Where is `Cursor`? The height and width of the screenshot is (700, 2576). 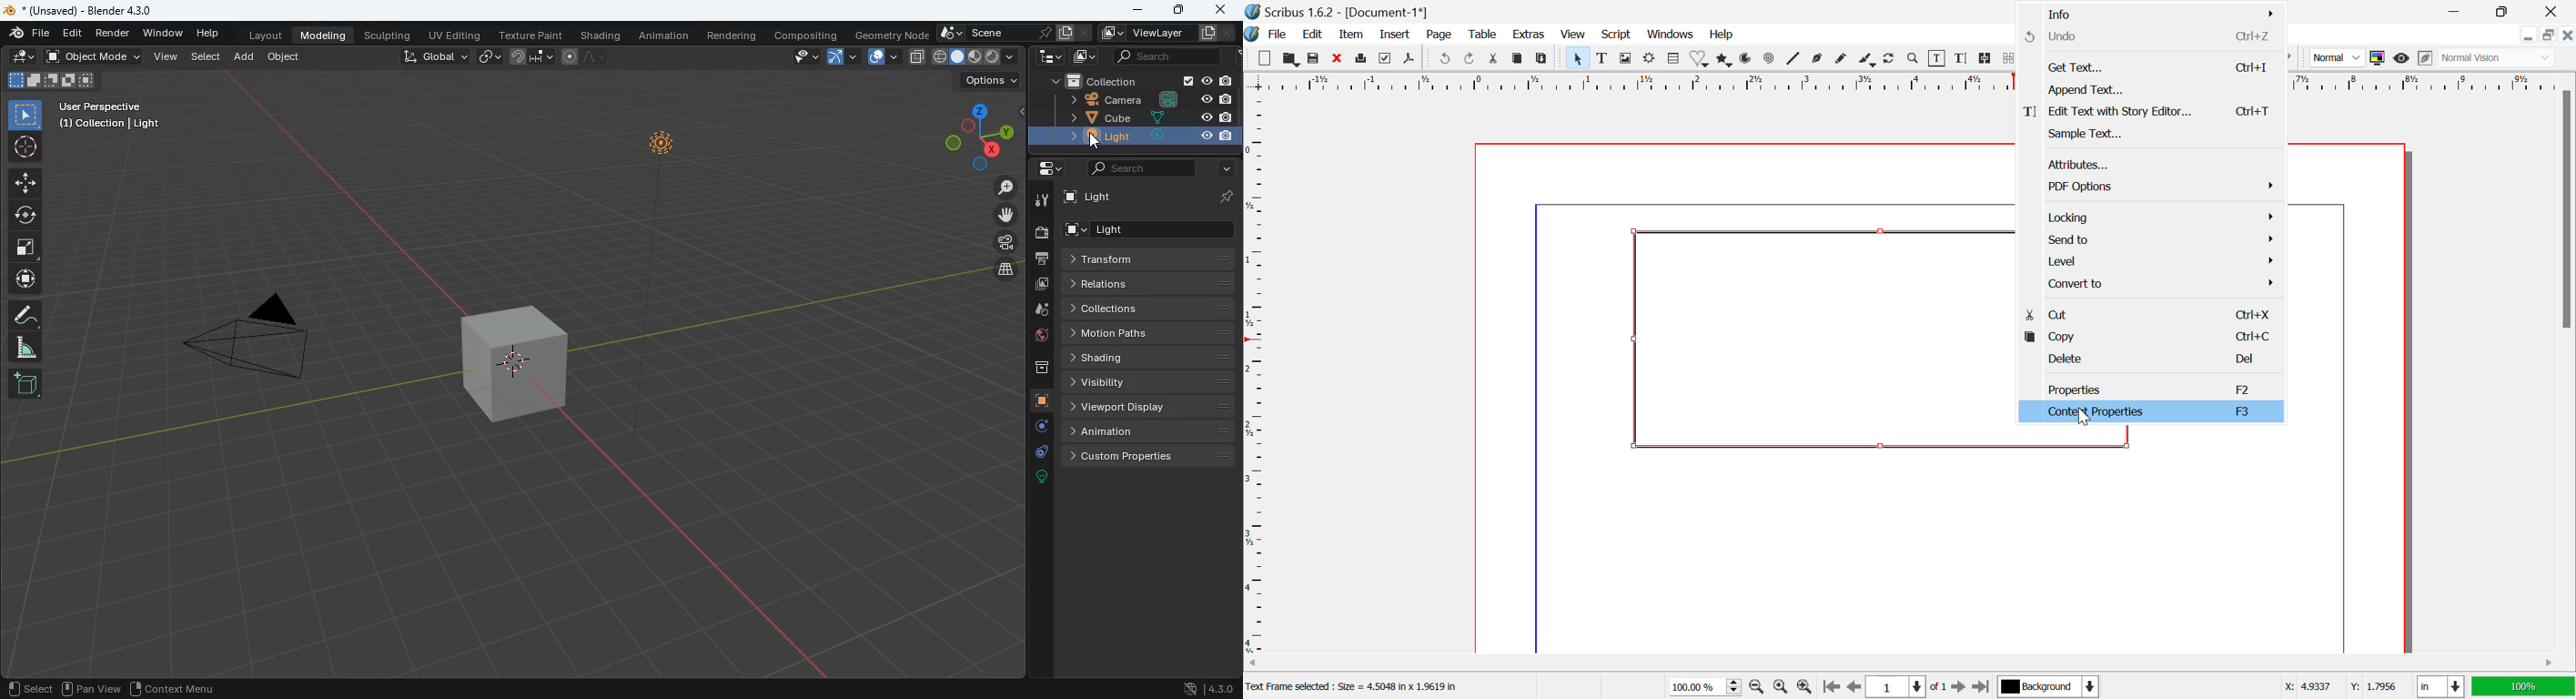 Cursor is located at coordinates (2086, 418).